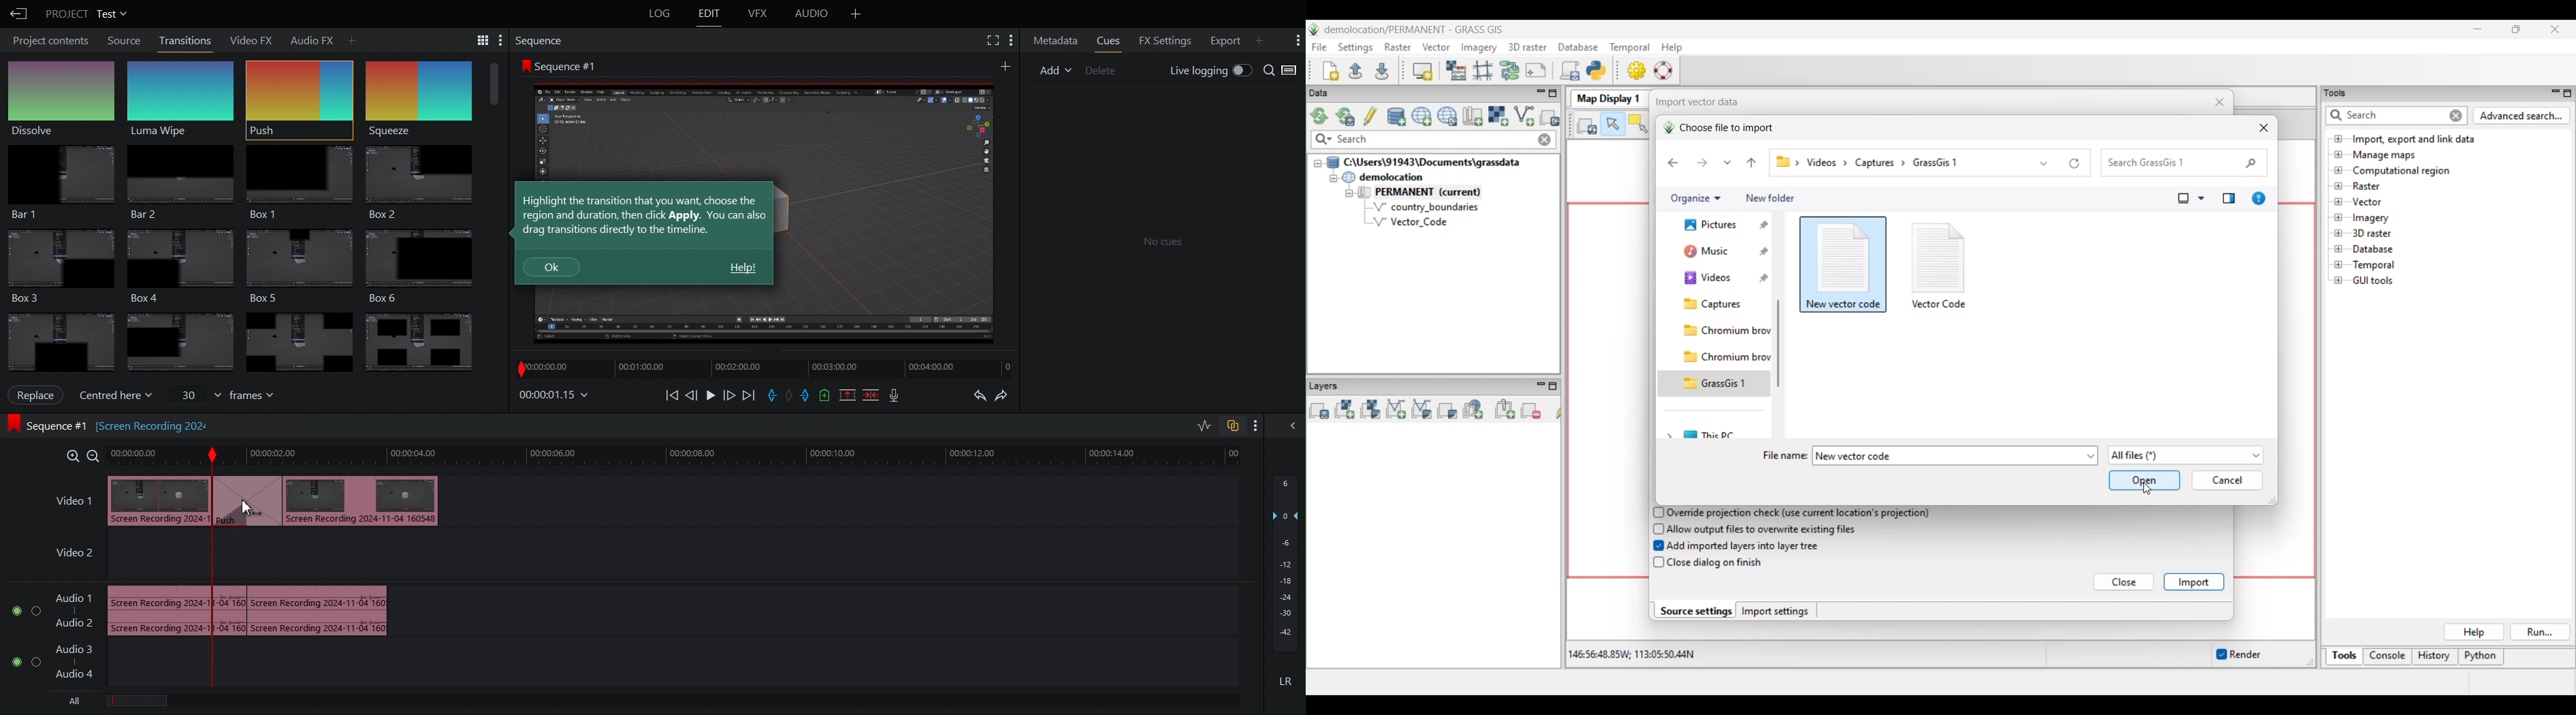 This screenshot has height=728, width=2576. I want to click on Remove Marker, so click(791, 396).